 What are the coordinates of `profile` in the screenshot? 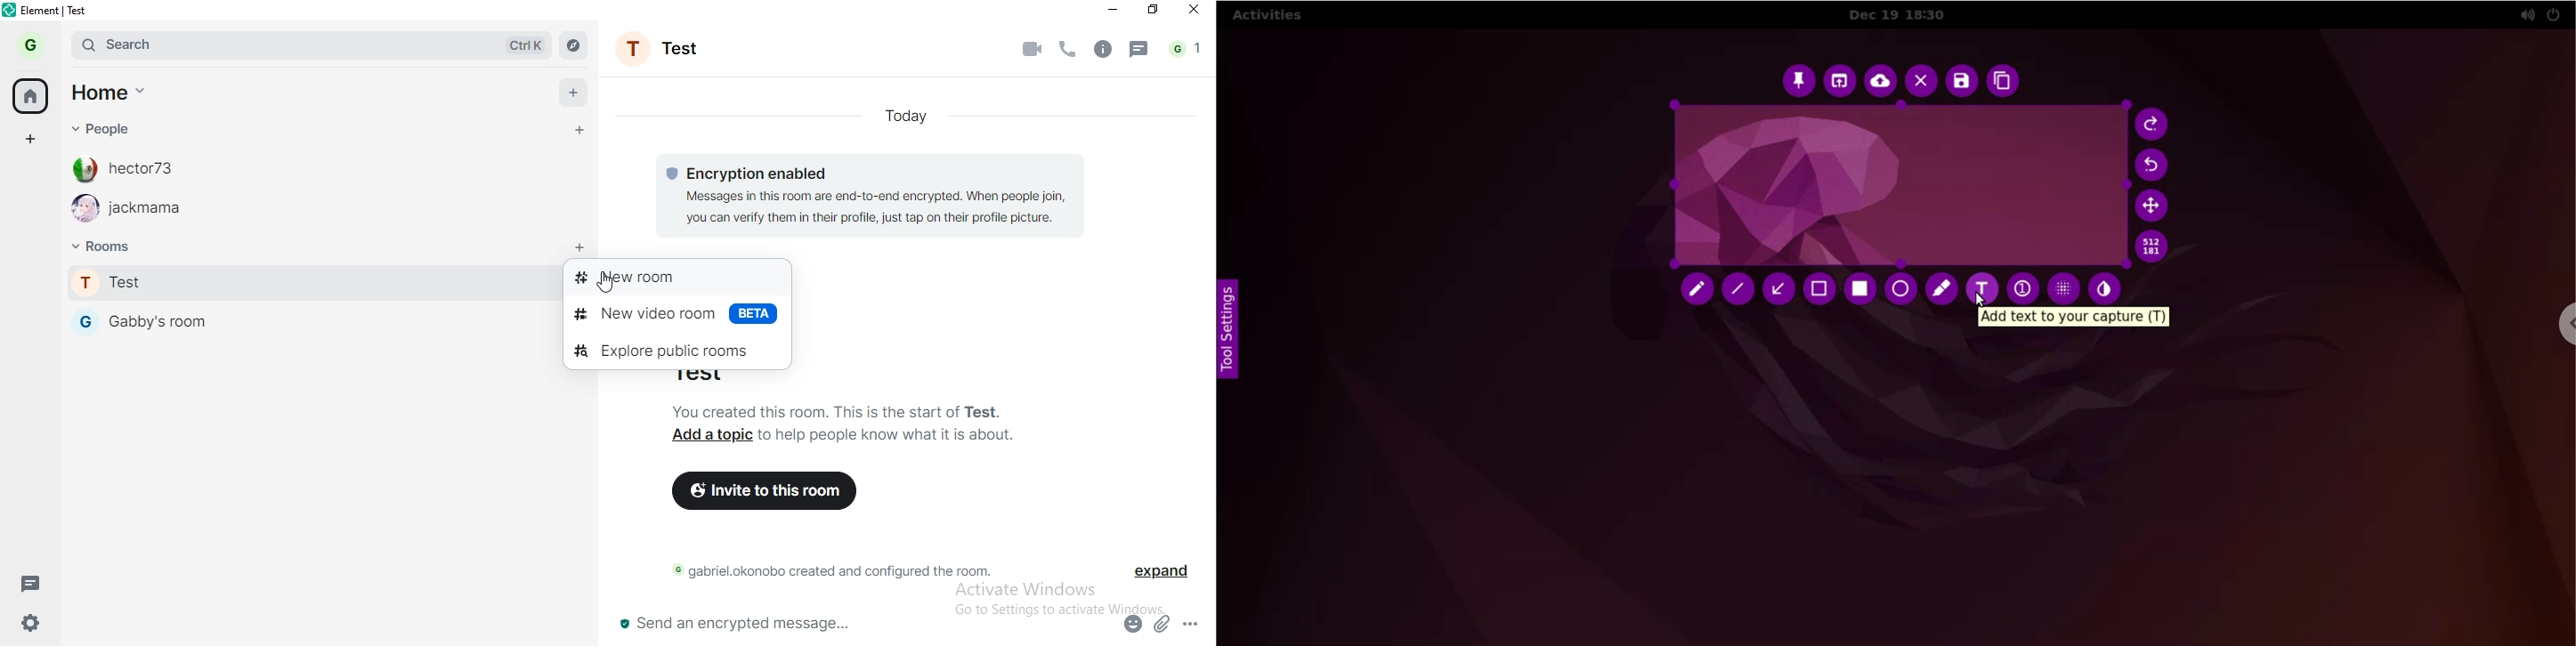 It's located at (659, 55).